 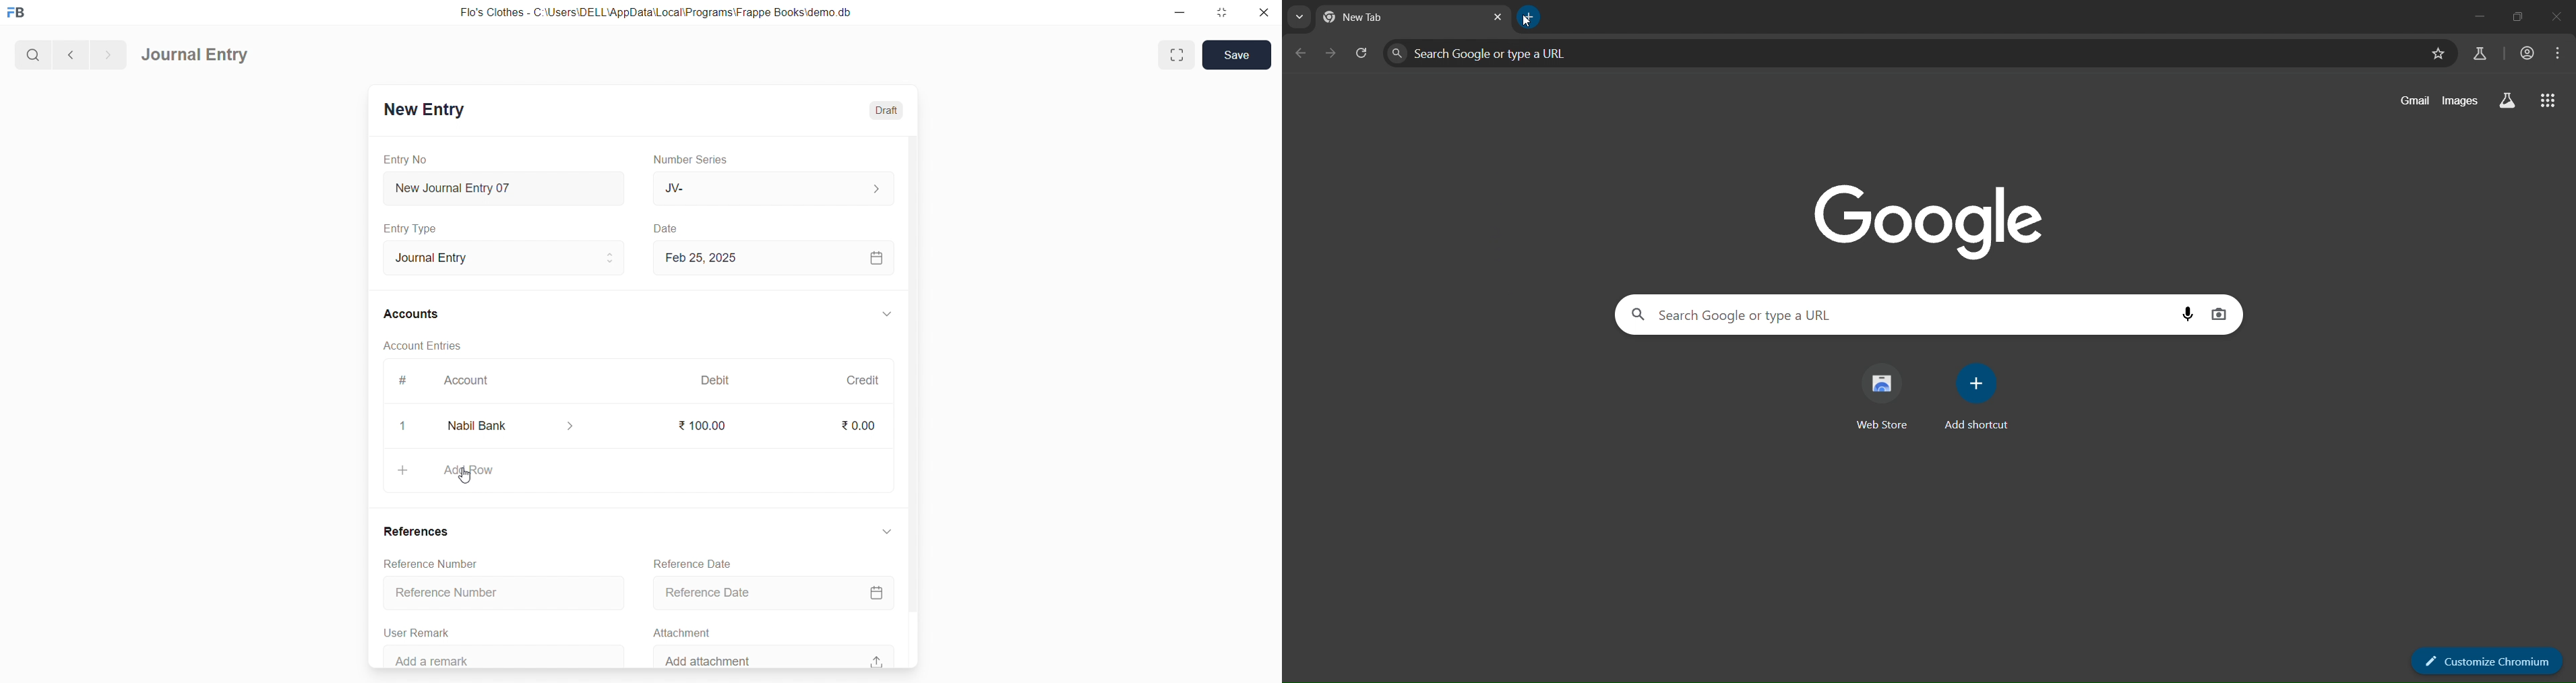 What do you see at coordinates (108, 53) in the screenshot?
I see `navigate forward` at bounding box center [108, 53].